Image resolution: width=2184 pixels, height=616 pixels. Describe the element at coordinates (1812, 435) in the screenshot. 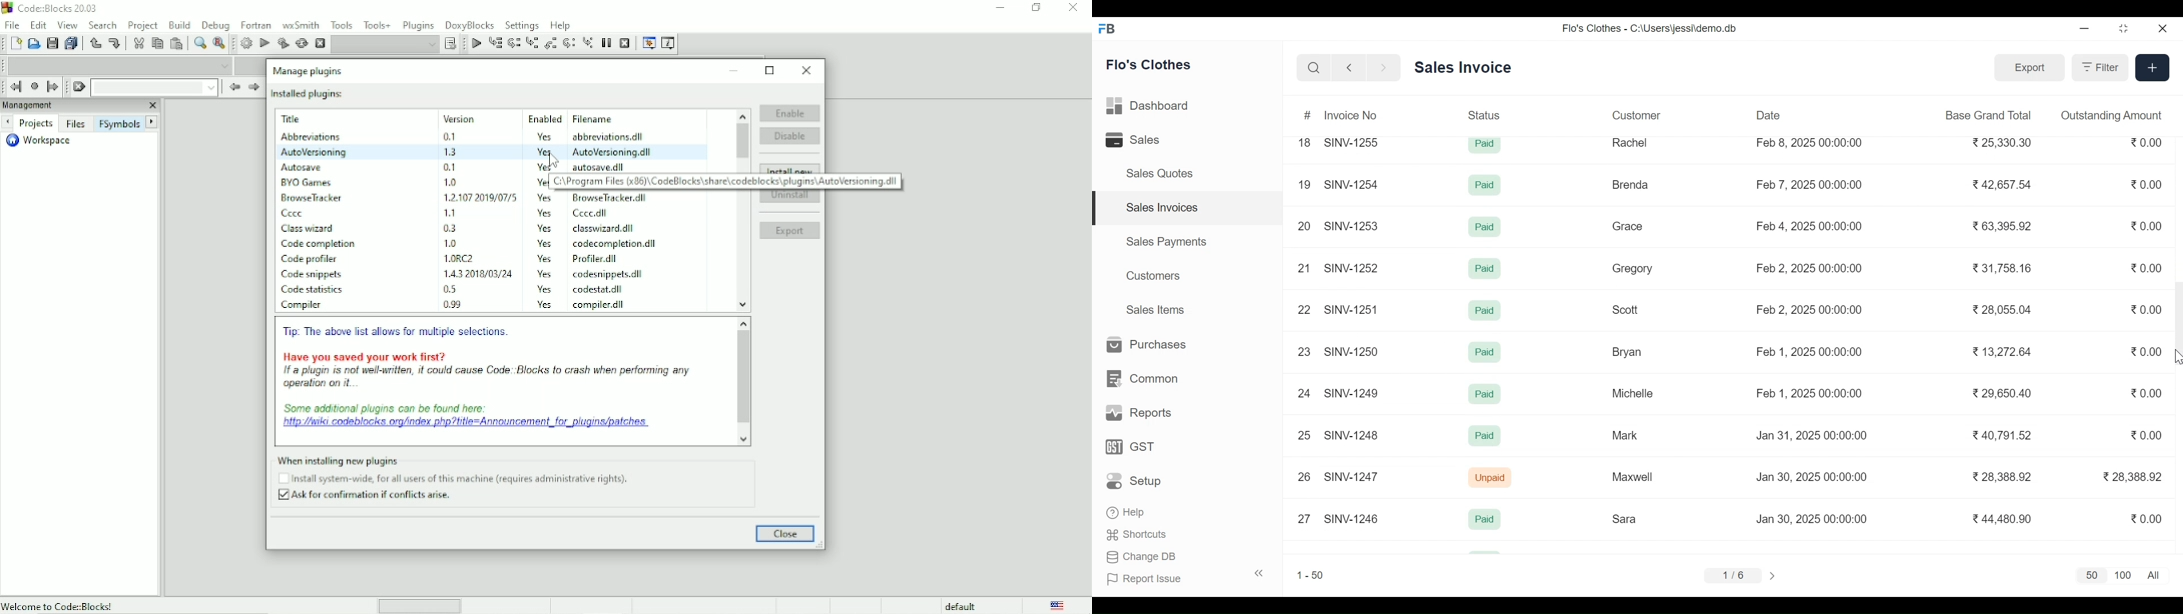

I see `Jan 31, 2025 00:00:00` at that location.